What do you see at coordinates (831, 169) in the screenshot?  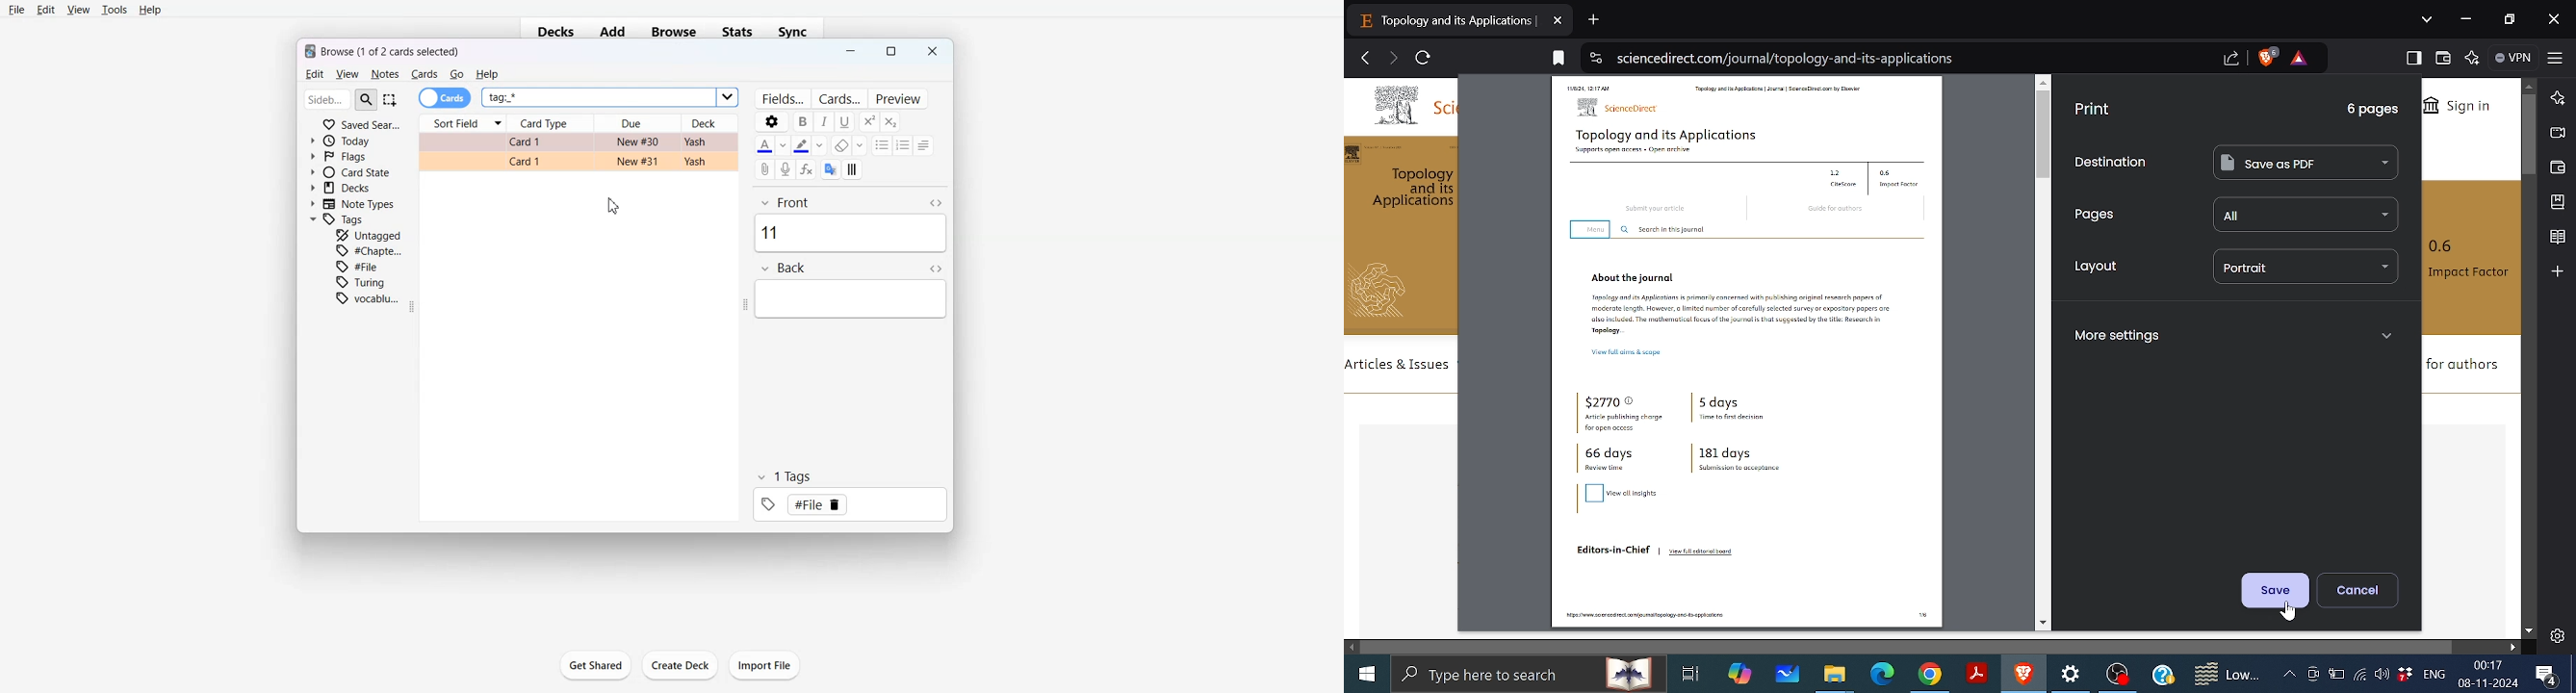 I see `Google Translate` at bounding box center [831, 169].